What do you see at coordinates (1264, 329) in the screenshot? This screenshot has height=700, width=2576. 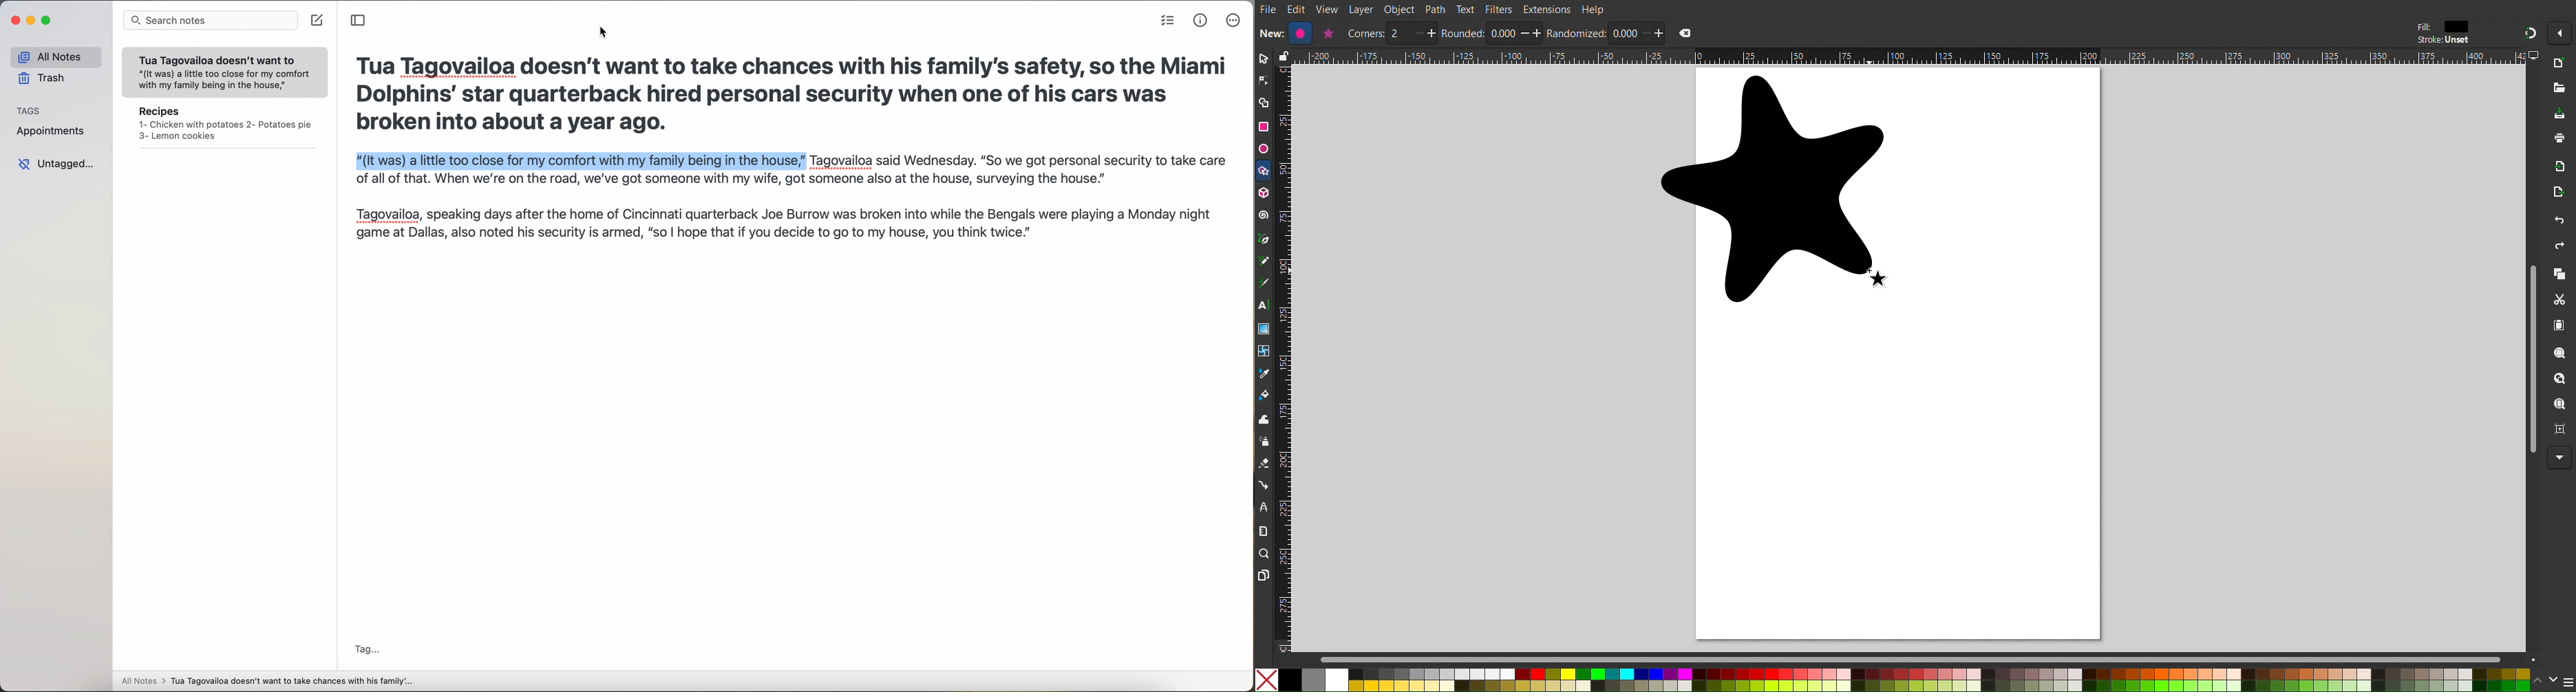 I see `Gradient Tool` at bounding box center [1264, 329].